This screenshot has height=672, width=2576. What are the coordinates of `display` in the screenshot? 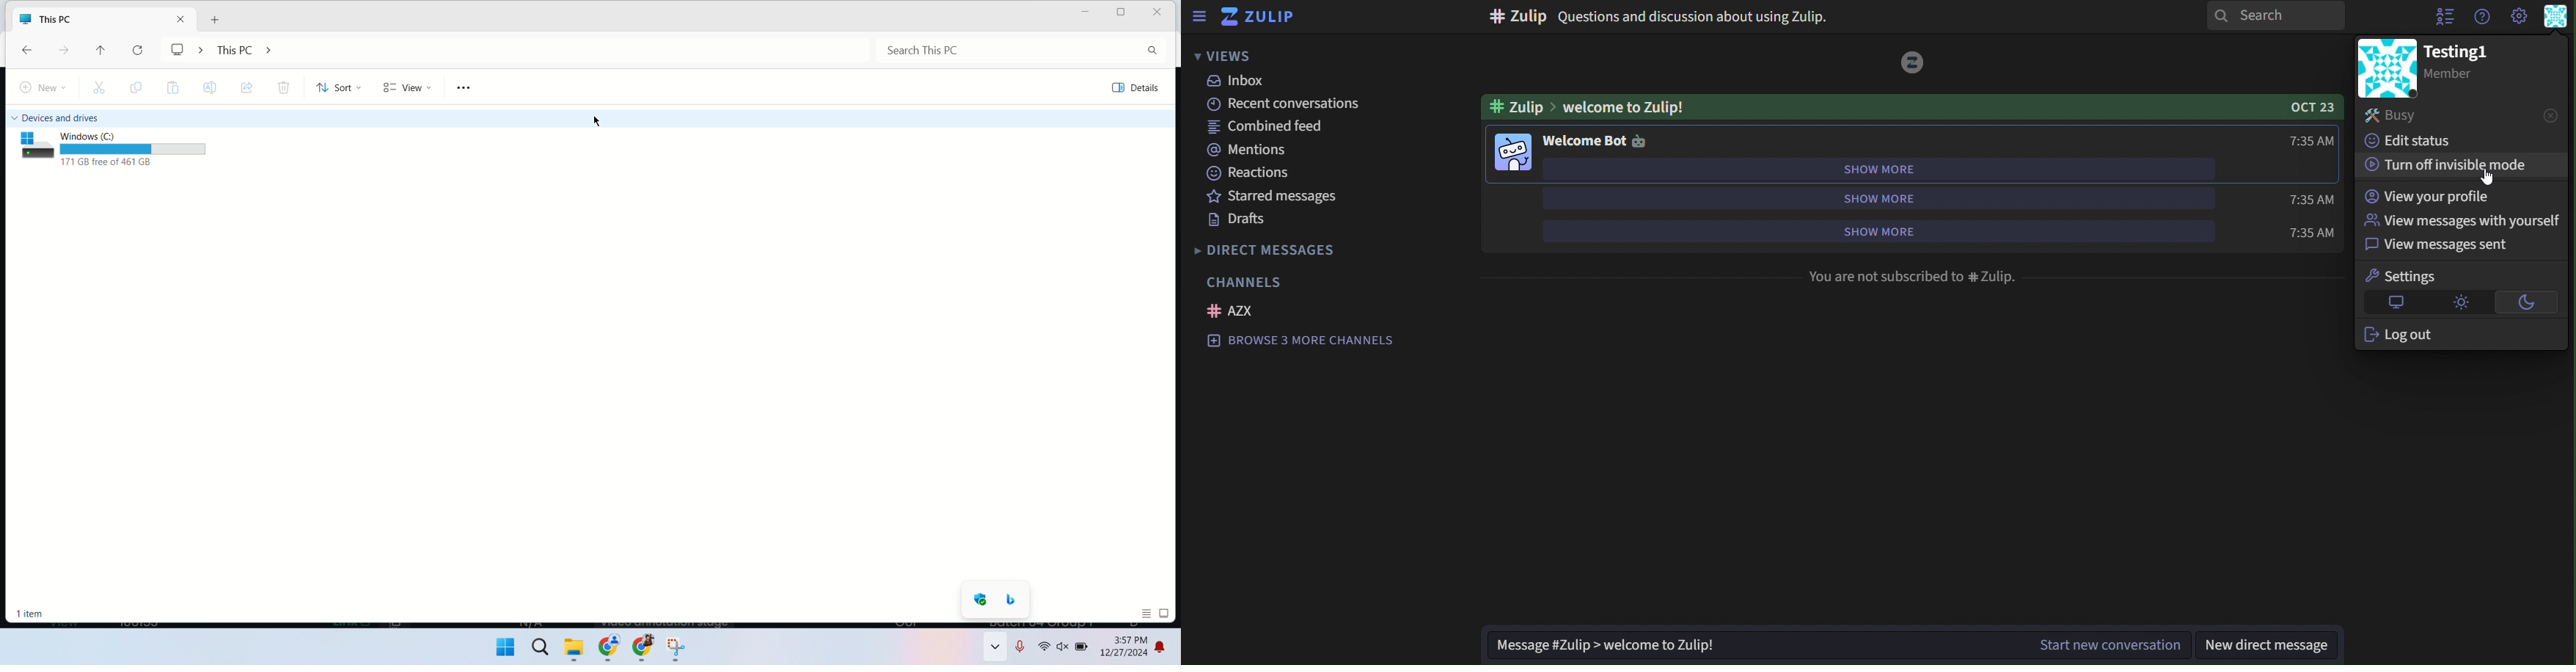 It's located at (1146, 616).